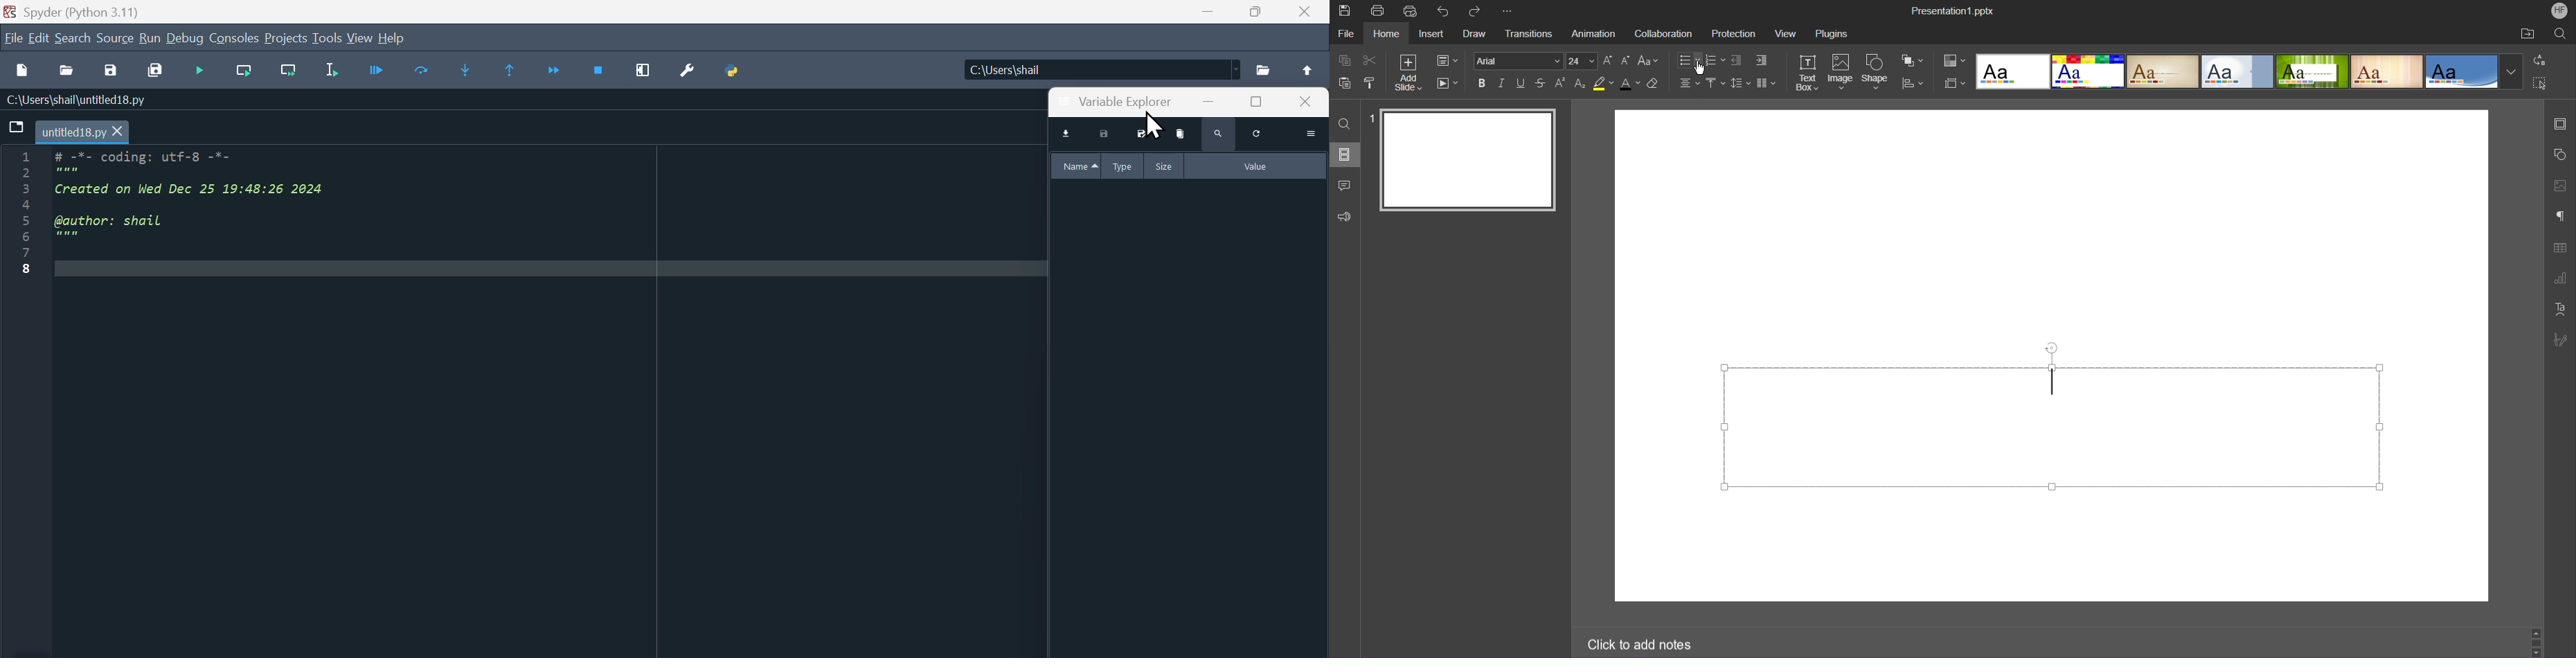  What do you see at coordinates (73, 37) in the screenshot?
I see `search` at bounding box center [73, 37].